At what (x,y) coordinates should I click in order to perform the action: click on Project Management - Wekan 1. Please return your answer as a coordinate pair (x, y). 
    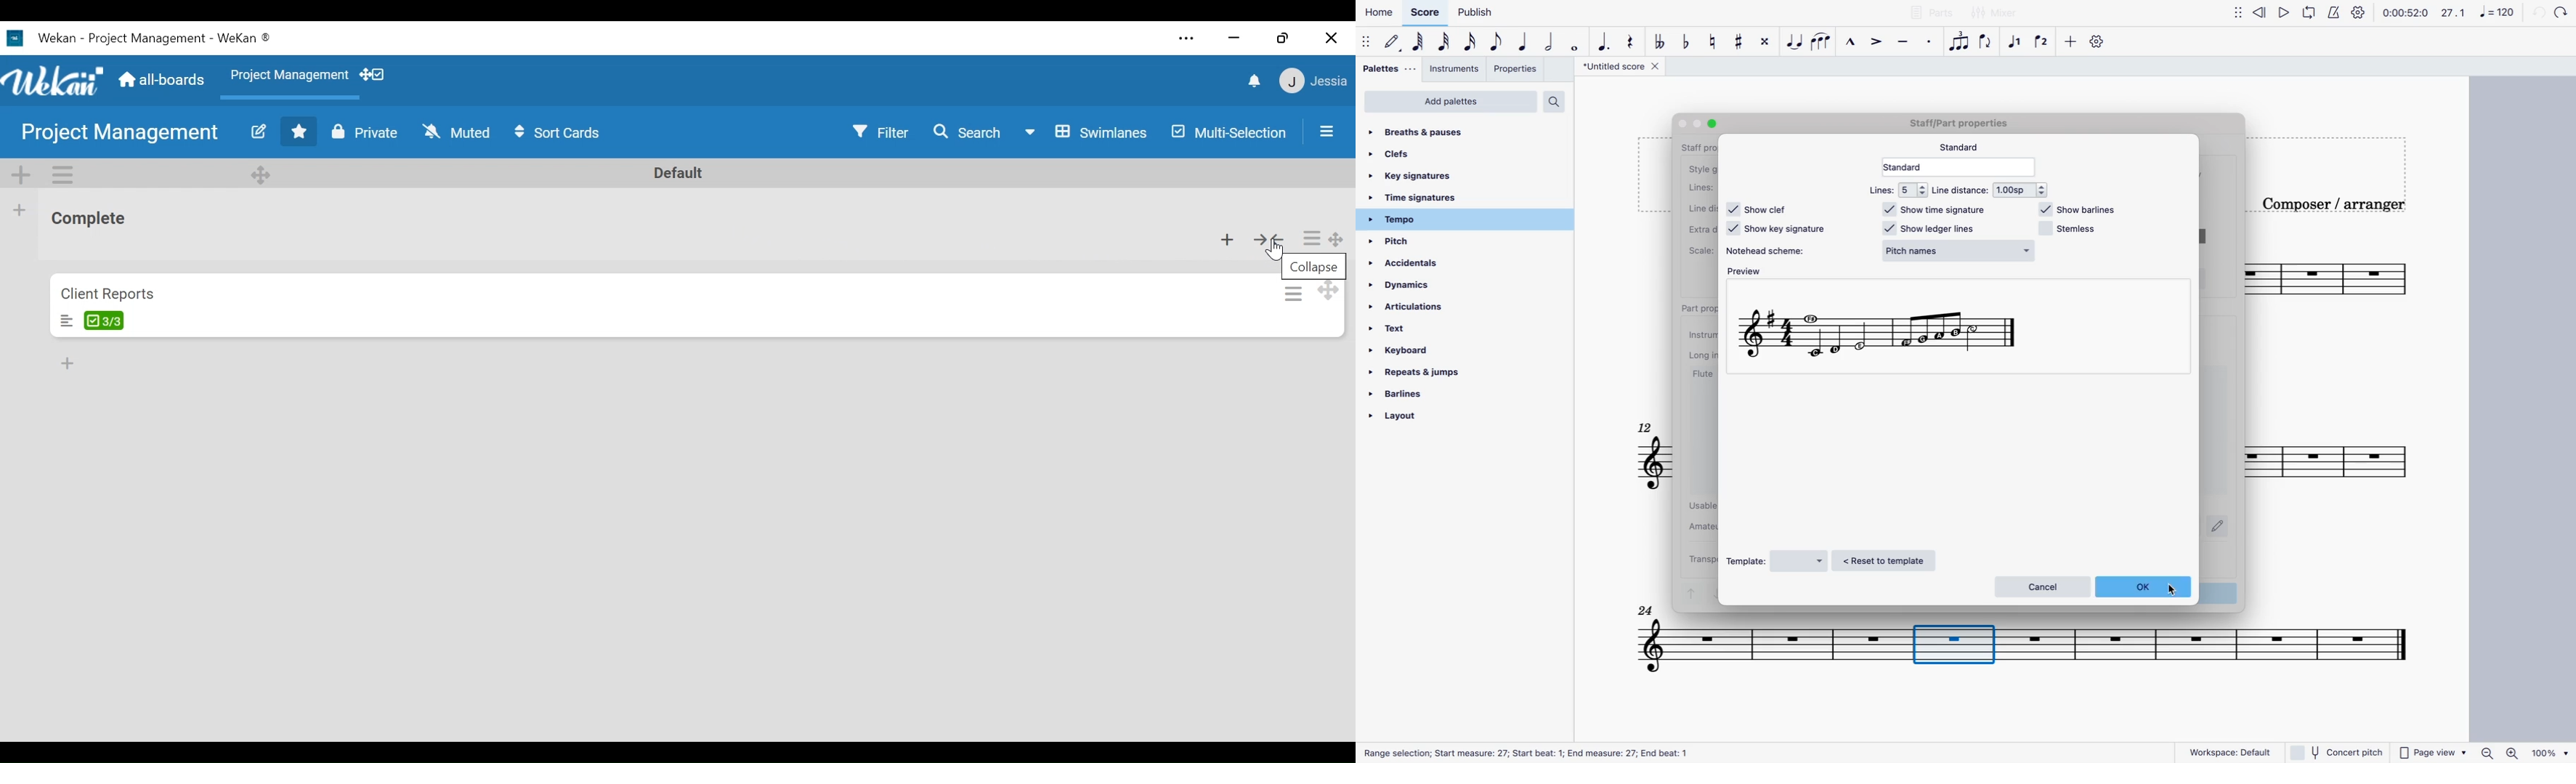
    Looking at the image, I should click on (177, 36).